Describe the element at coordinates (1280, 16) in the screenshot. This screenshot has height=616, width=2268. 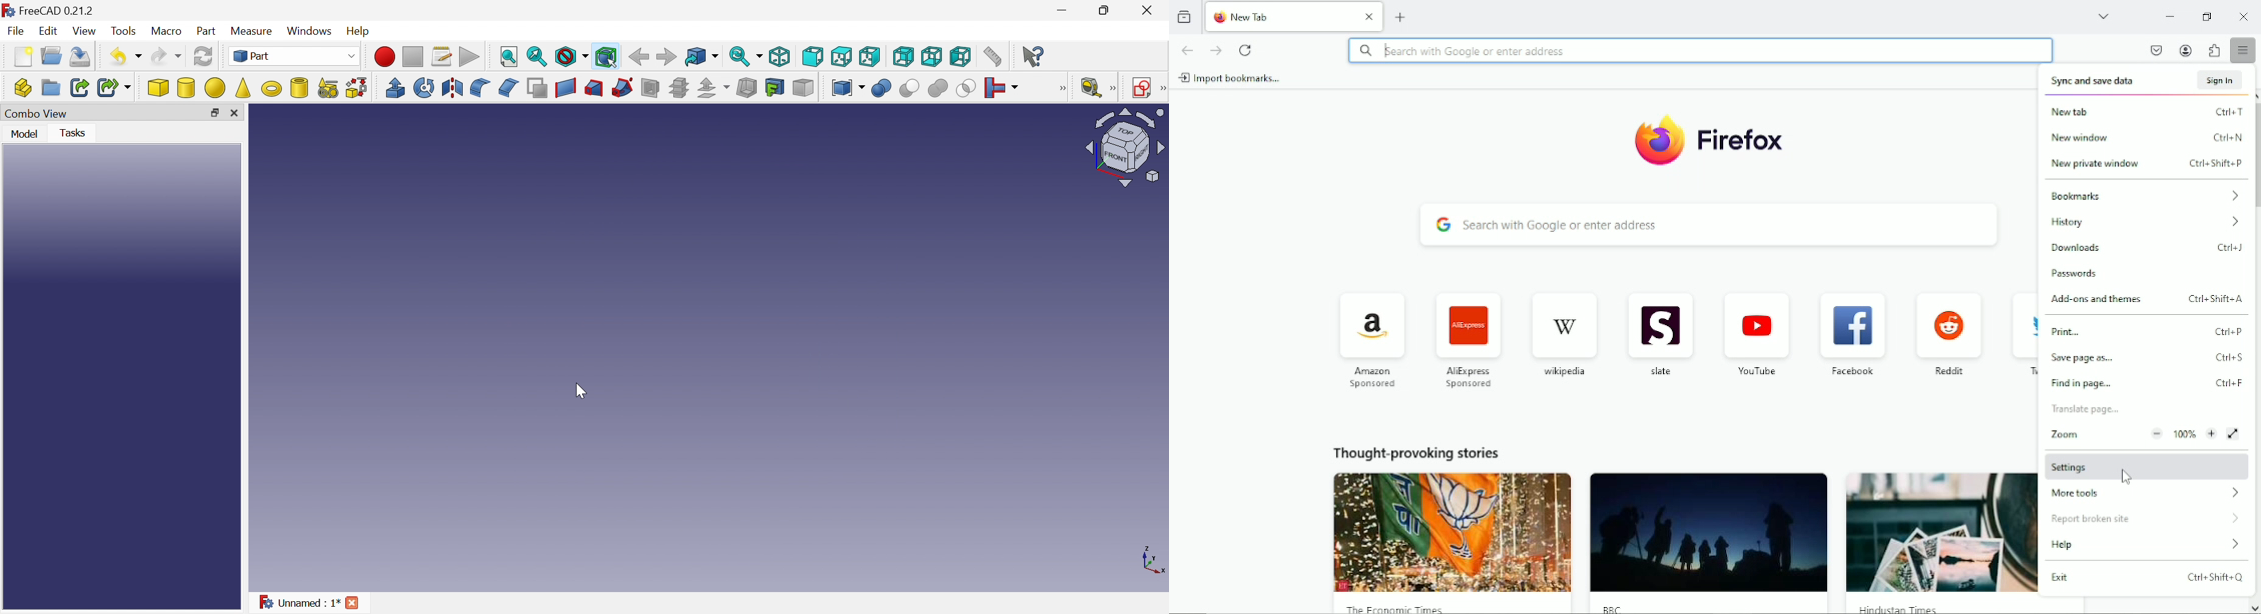
I see `New Tab` at that location.